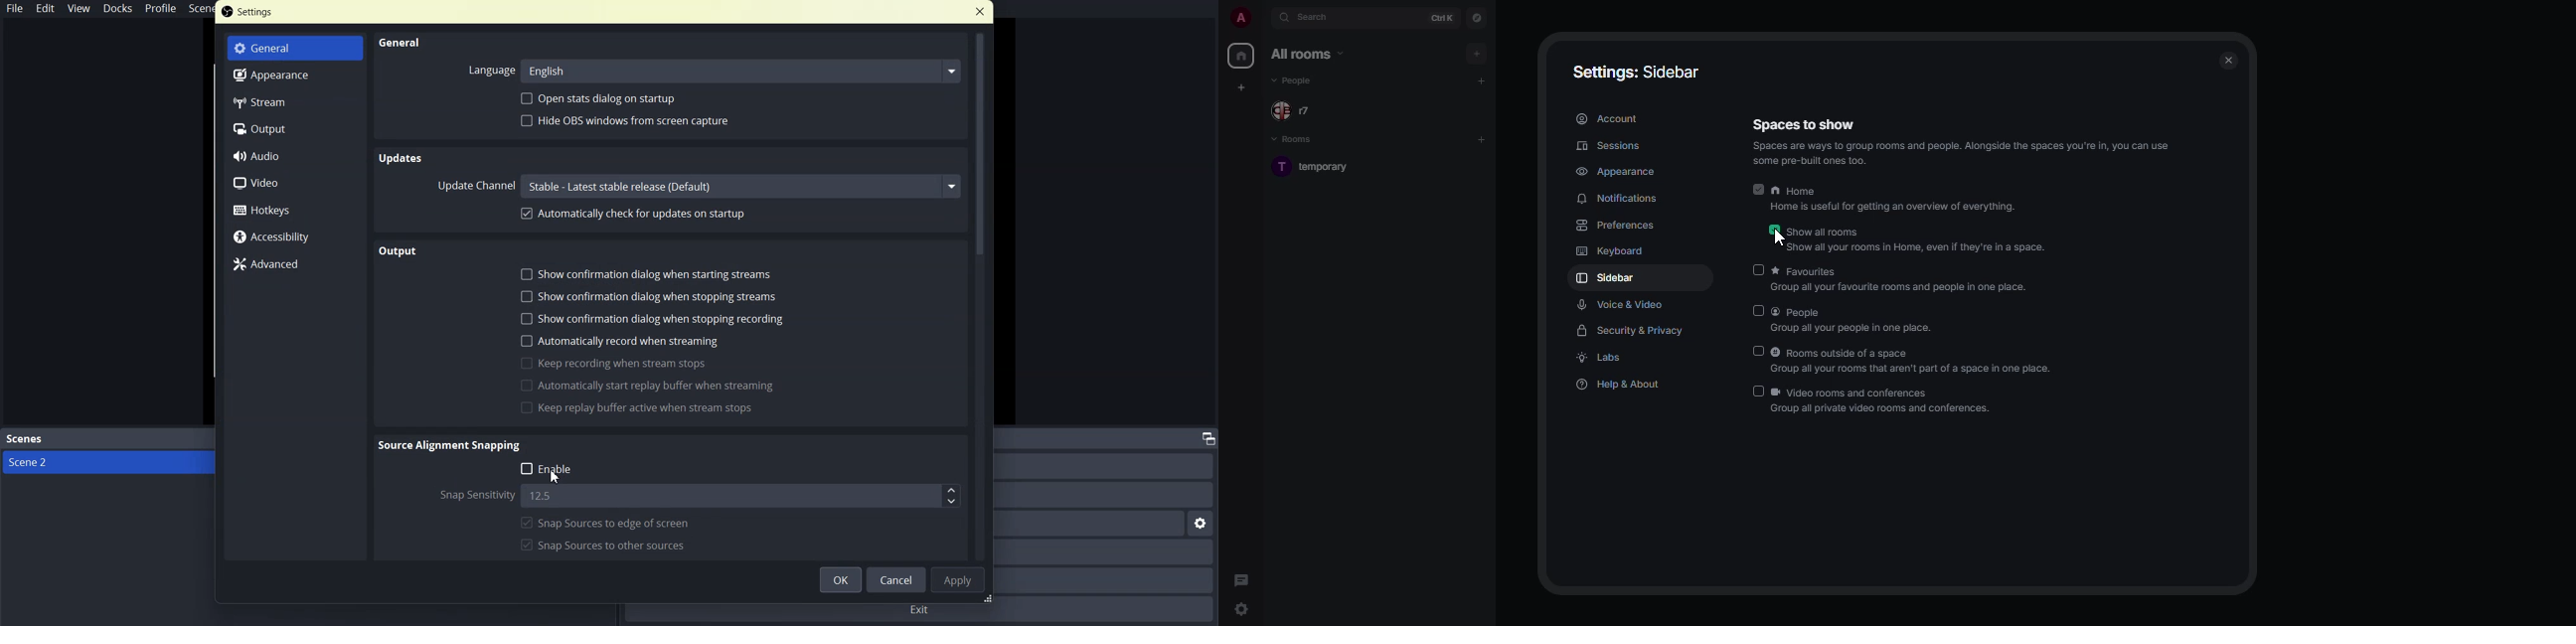  What do you see at coordinates (1774, 230) in the screenshot?
I see `enabled` at bounding box center [1774, 230].